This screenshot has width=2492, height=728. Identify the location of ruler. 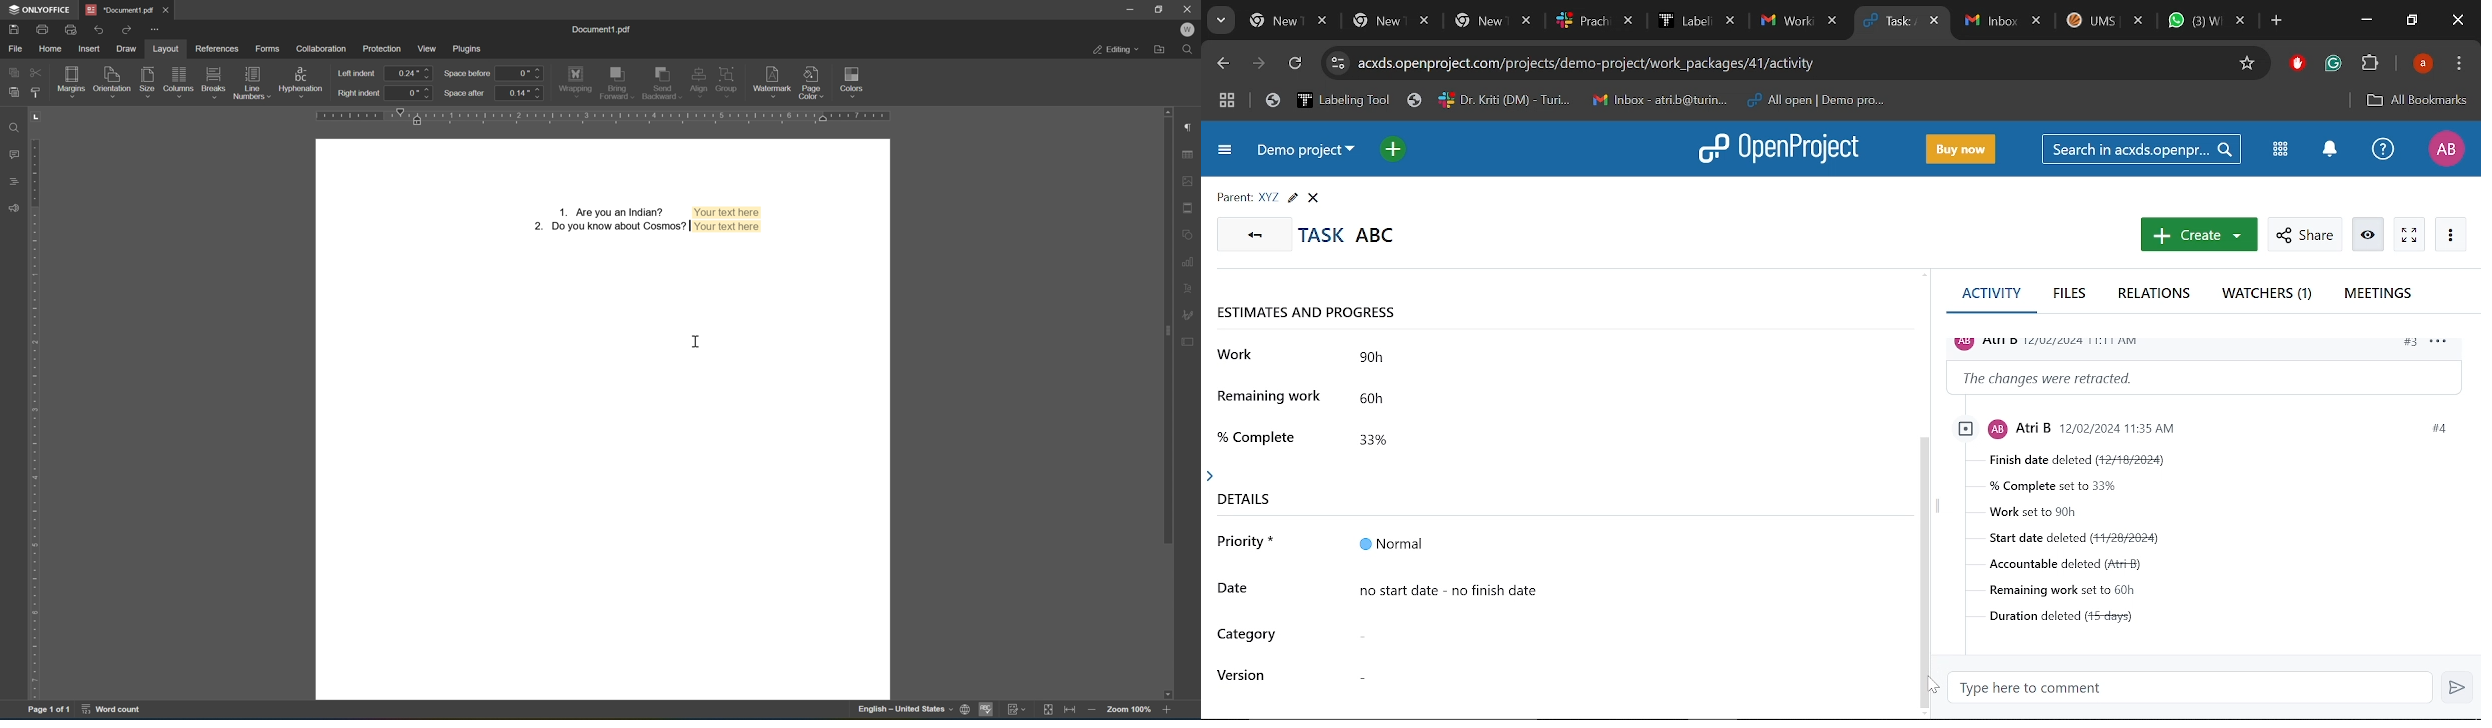
(37, 419).